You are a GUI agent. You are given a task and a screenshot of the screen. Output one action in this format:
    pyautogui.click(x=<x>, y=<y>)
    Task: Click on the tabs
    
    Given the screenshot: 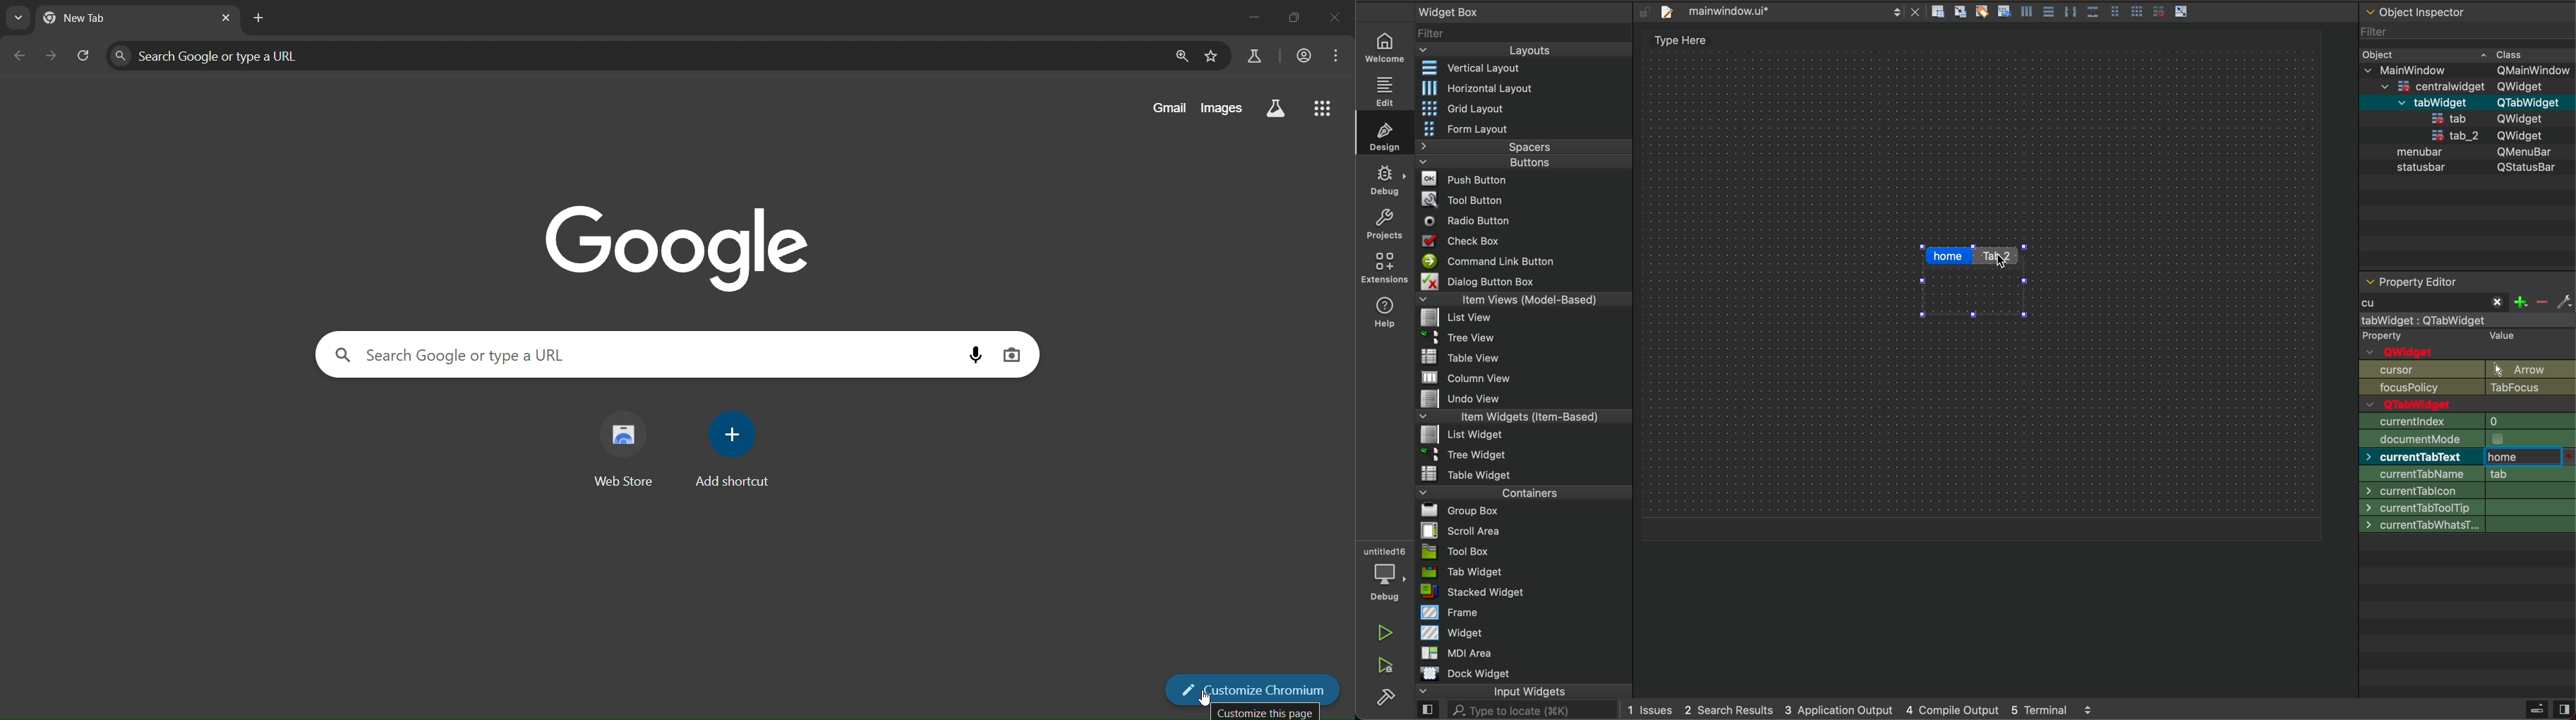 What is the action you would take?
    pyautogui.click(x=1976, y=280)
    